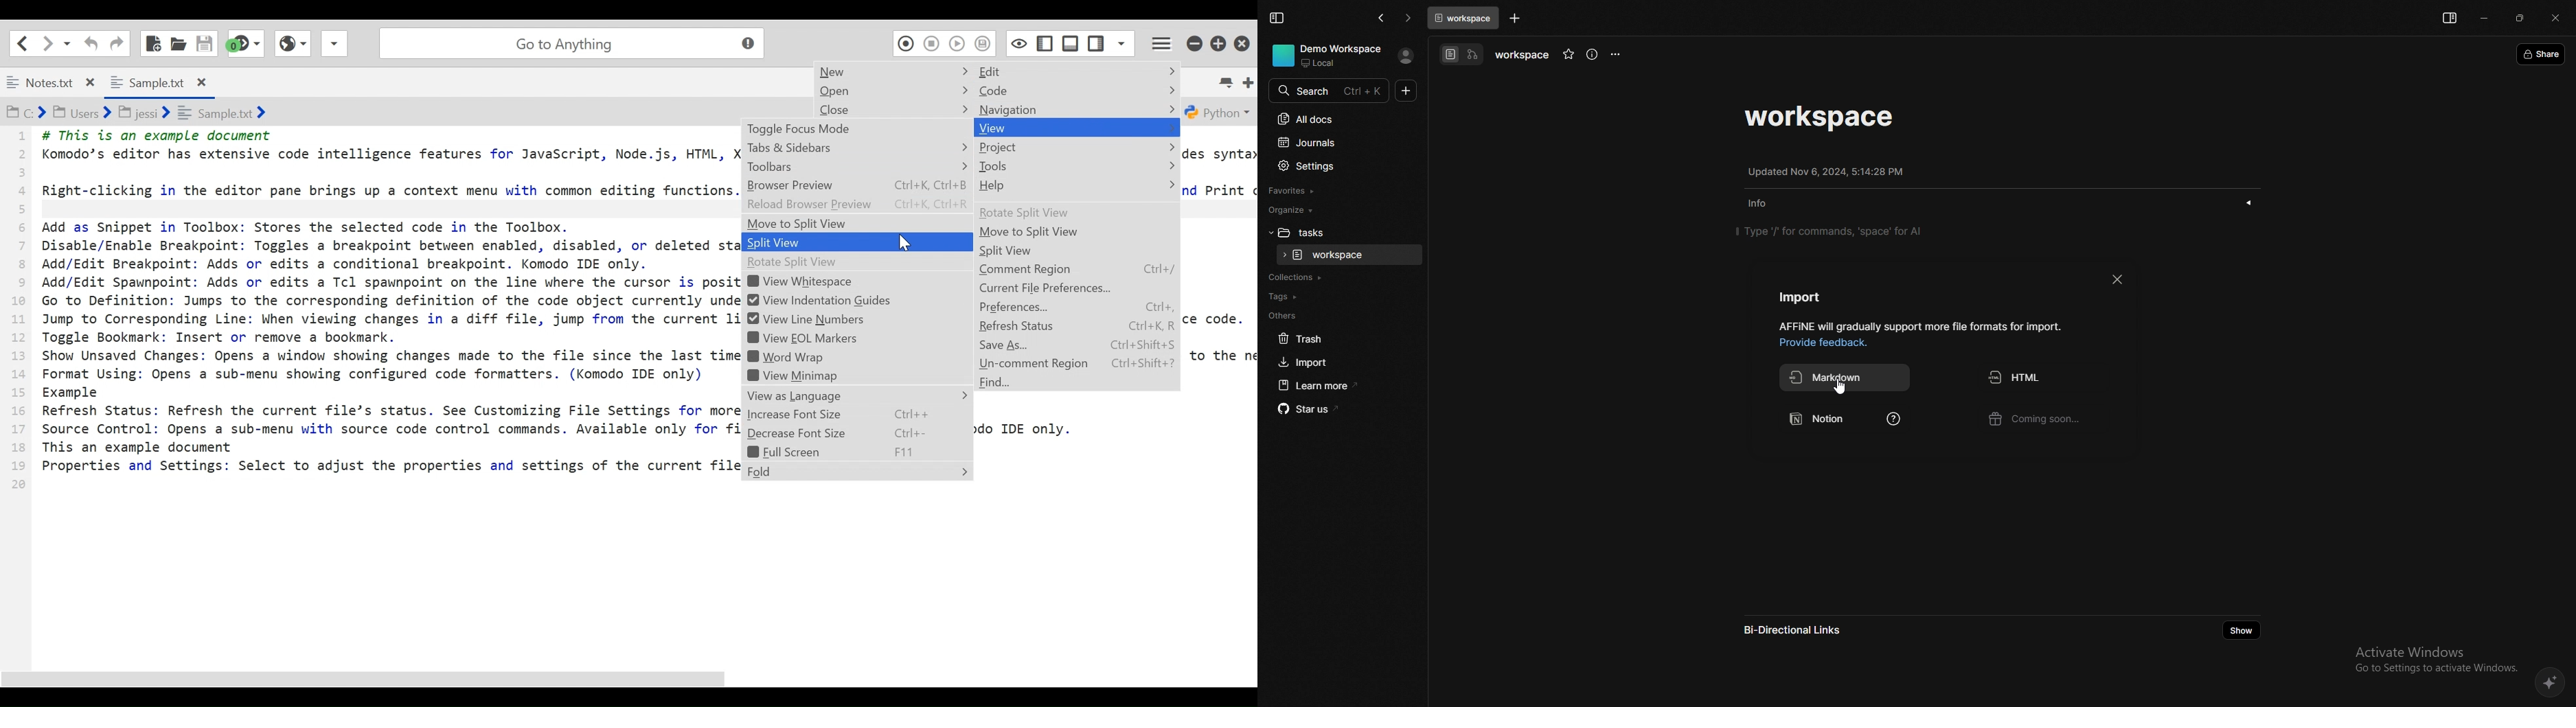  What do you see at coordinates (2045, 421) in the screenshot?
I see `coming soon` at bounding box center [2045, 421].